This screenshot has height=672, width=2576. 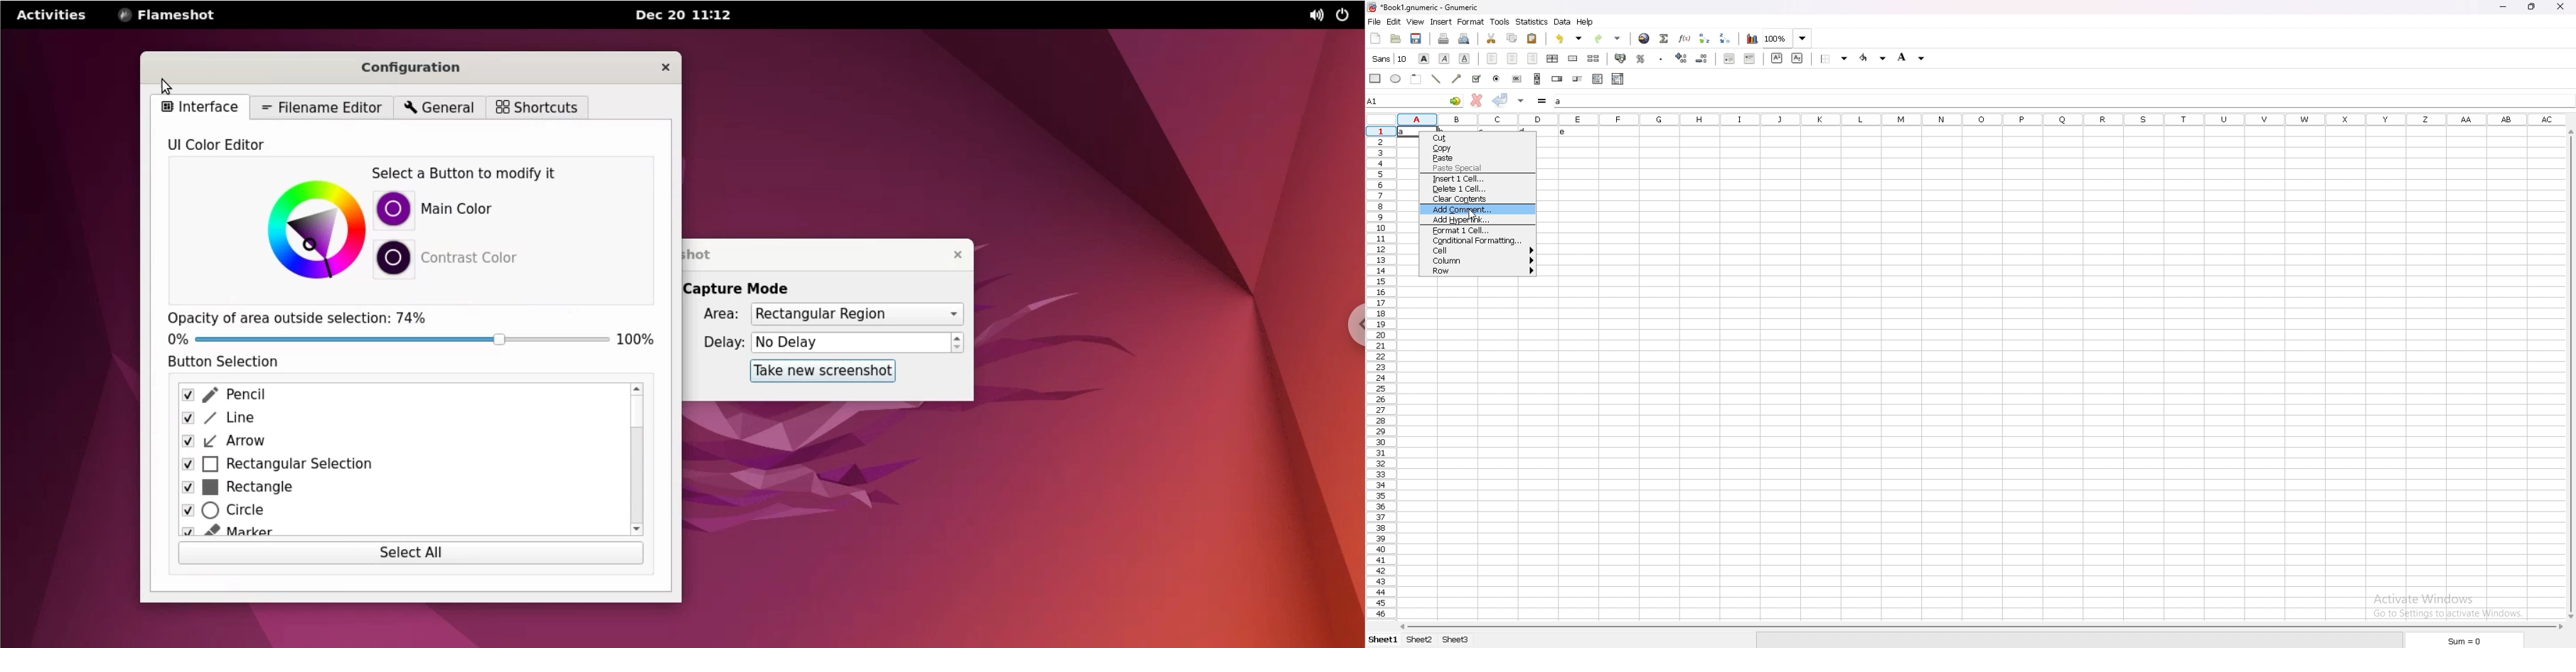 I want to click on delay, so click(x=712, y=345).